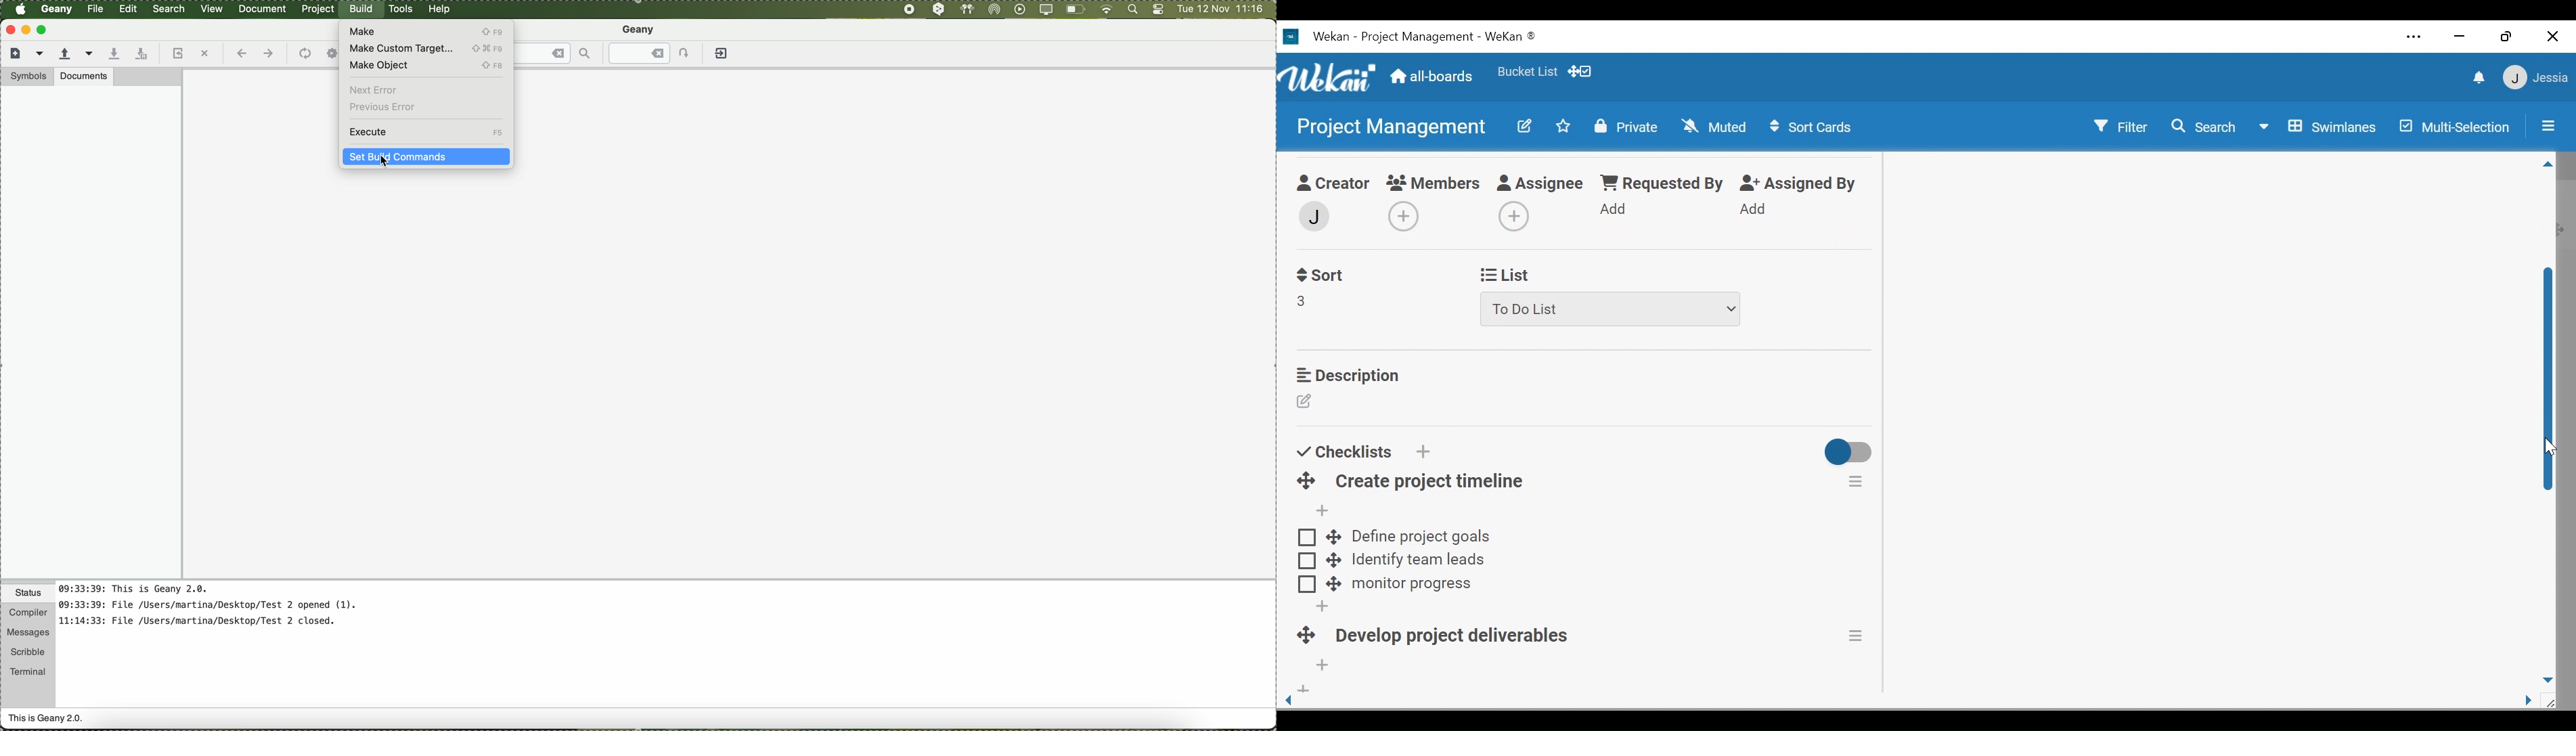 The height and width of the screenshot is (756, 2576). Describe the element at coordinates (1434, 79) in the screenshot. I see `Home (all-boards)` at that location.